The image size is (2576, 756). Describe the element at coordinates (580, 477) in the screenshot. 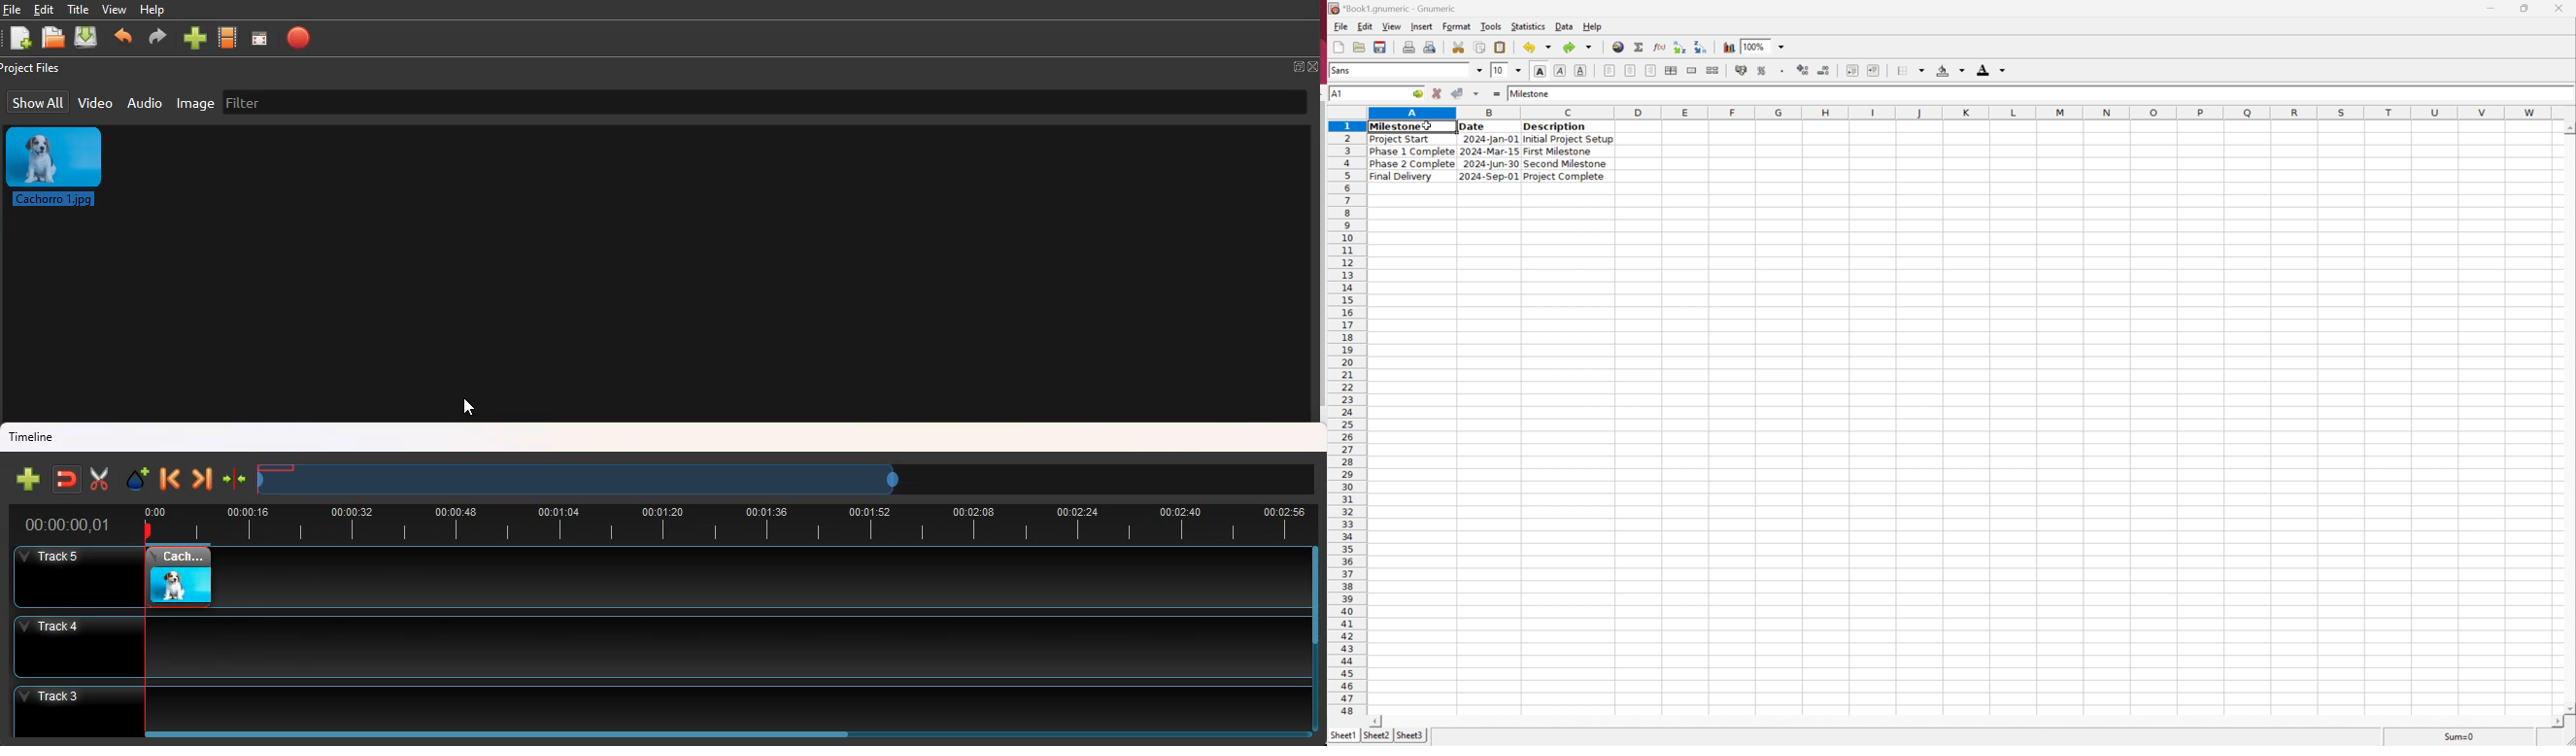

I see `timeframe` at that location.